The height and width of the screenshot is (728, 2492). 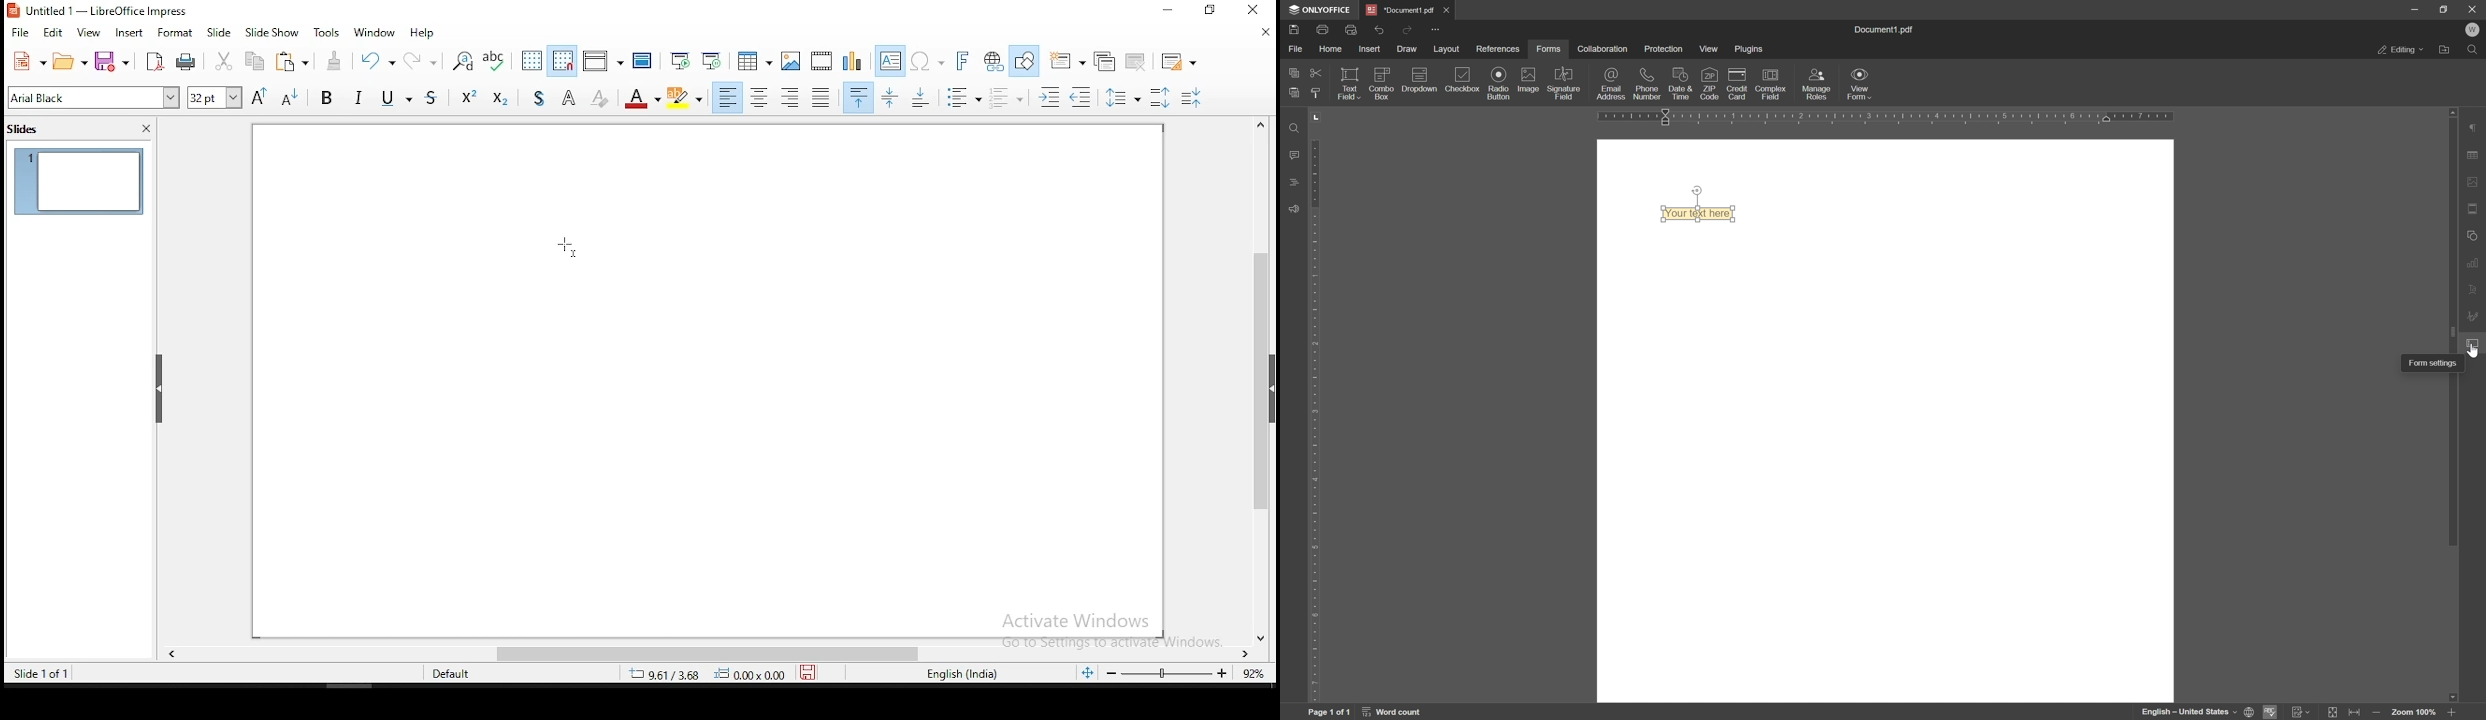 What do you see at coordinates (1737, 84) in the screenshot?
I see `credit card` at bounding box center [1737, 84].